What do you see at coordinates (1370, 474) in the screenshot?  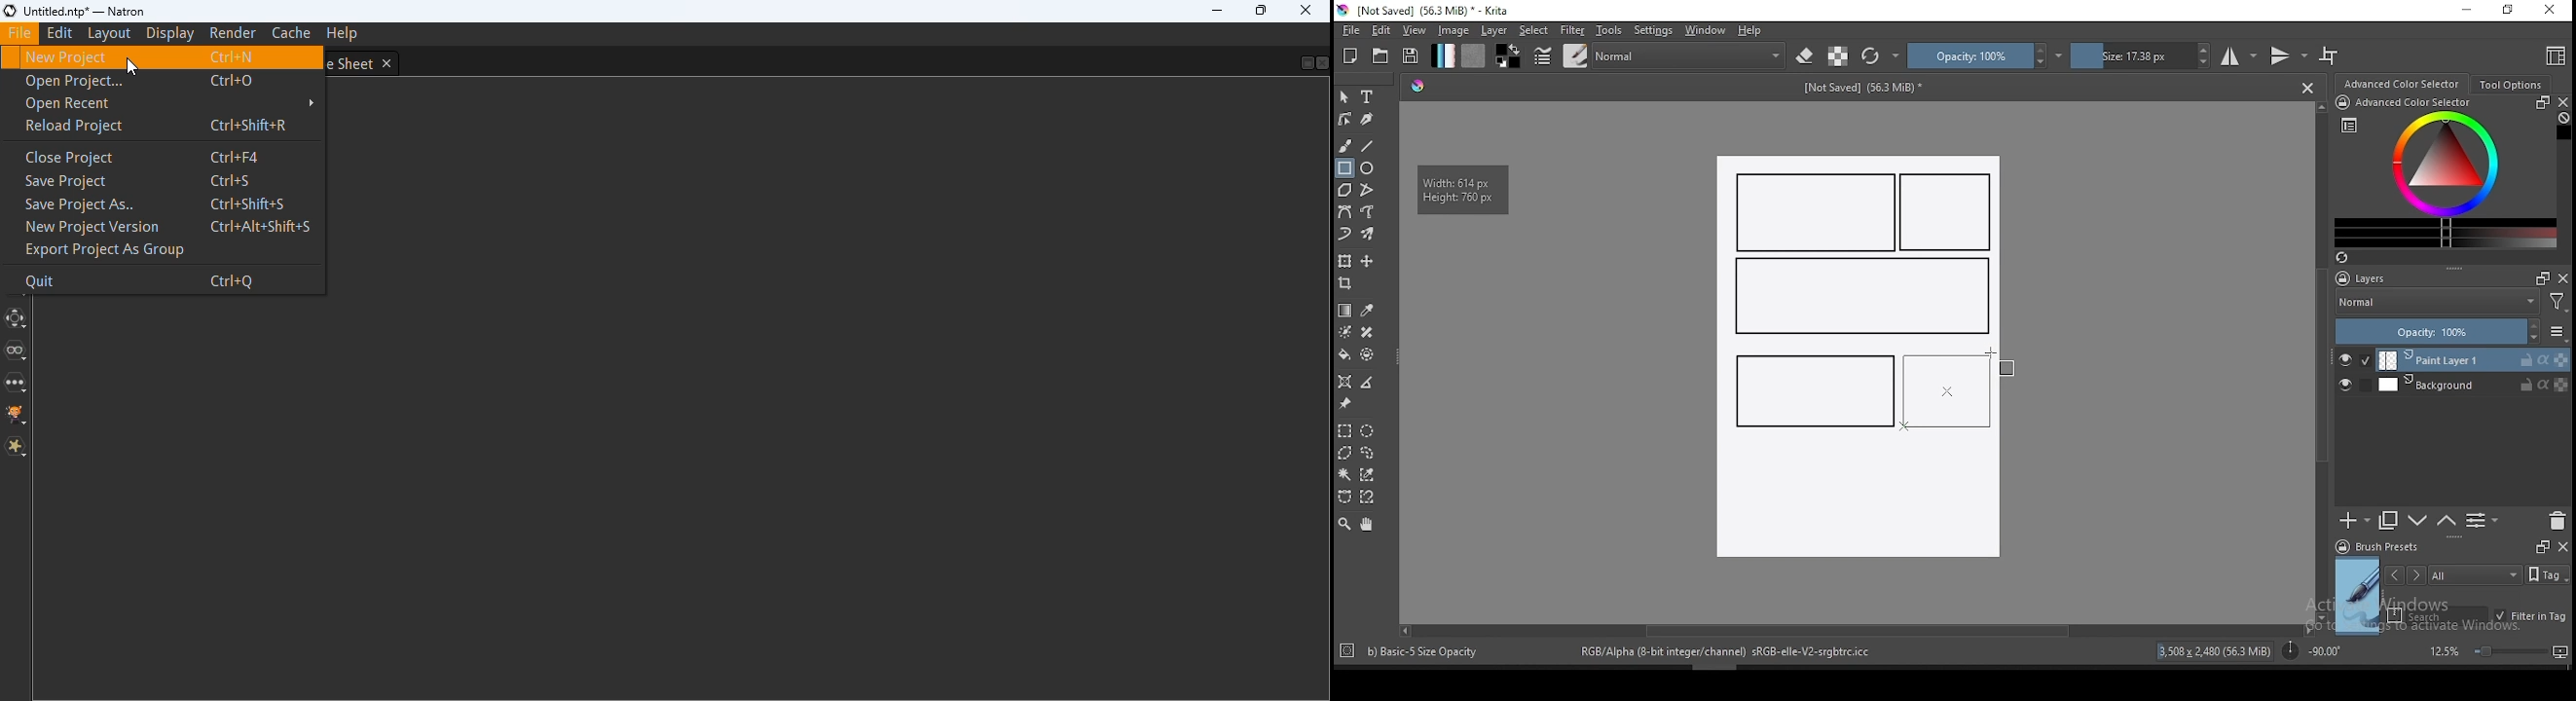 I see `similar color selection tool` at bounding box center [1370, 474].